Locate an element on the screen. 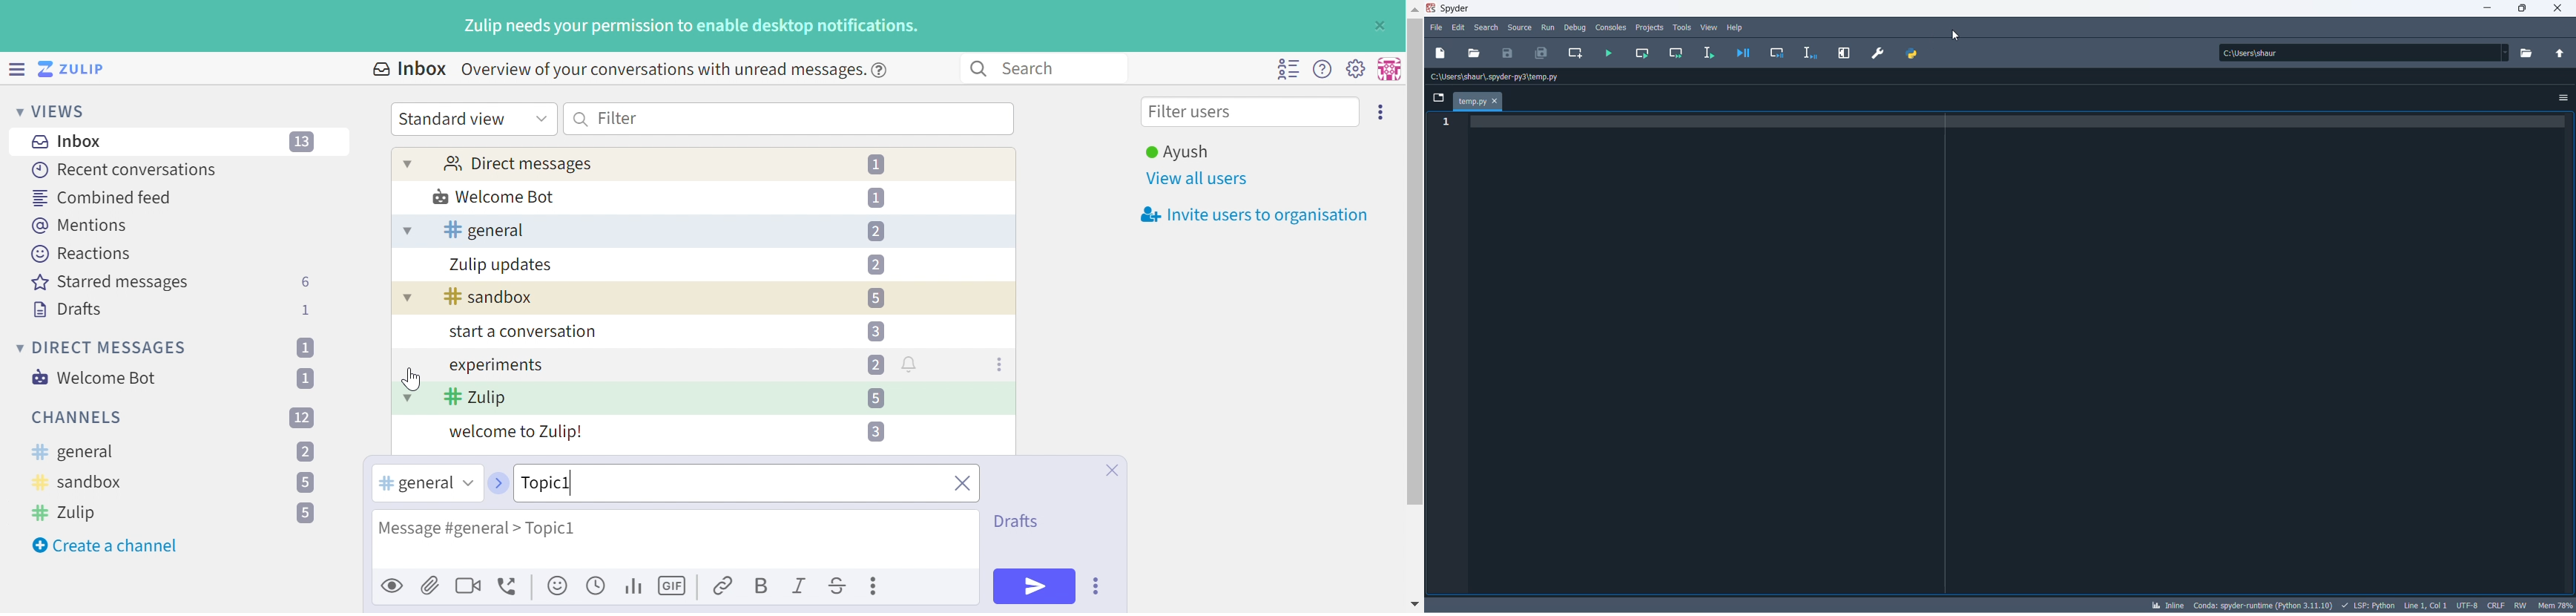 Image resolution: width=2576 pixels, height=616 pixels. cursor is located at coordinates (1954, 37).